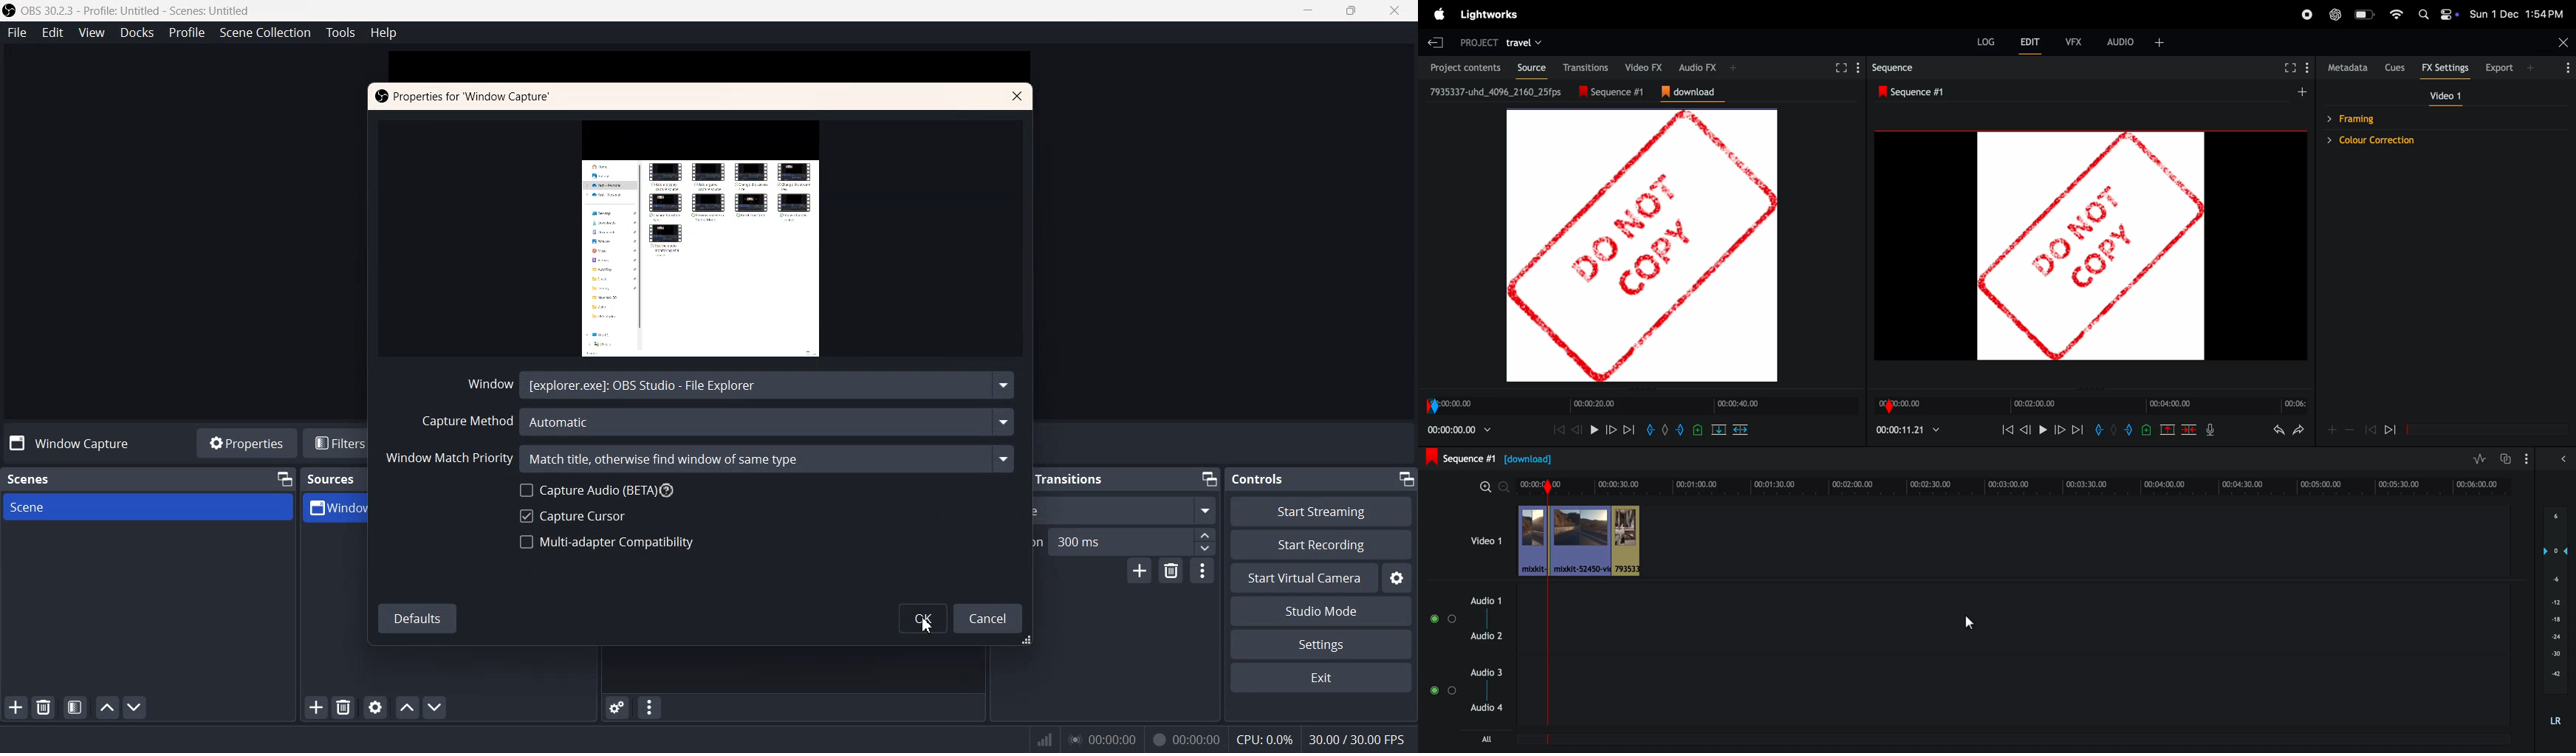 The height and width of the screenshot is (756, 2576). I want to click on Controls, so click(1262, 479).